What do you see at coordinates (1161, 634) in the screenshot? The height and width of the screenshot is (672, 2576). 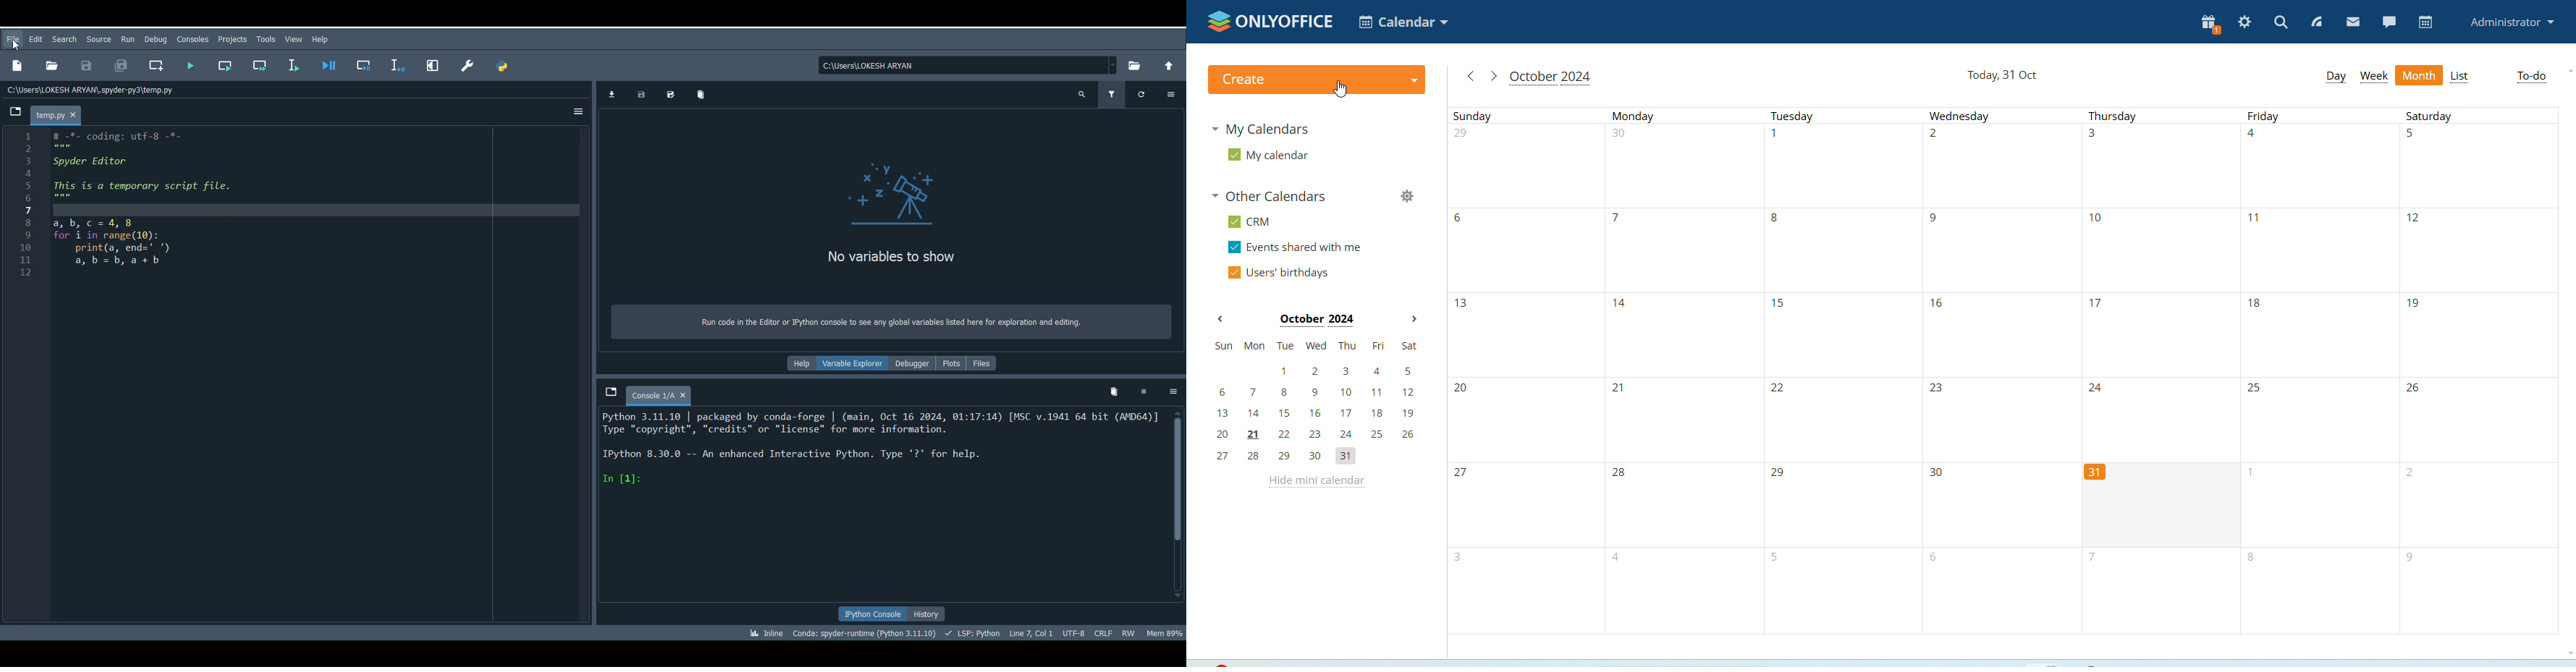 I see `Global memory usage` at bounding box center [1161, 634].